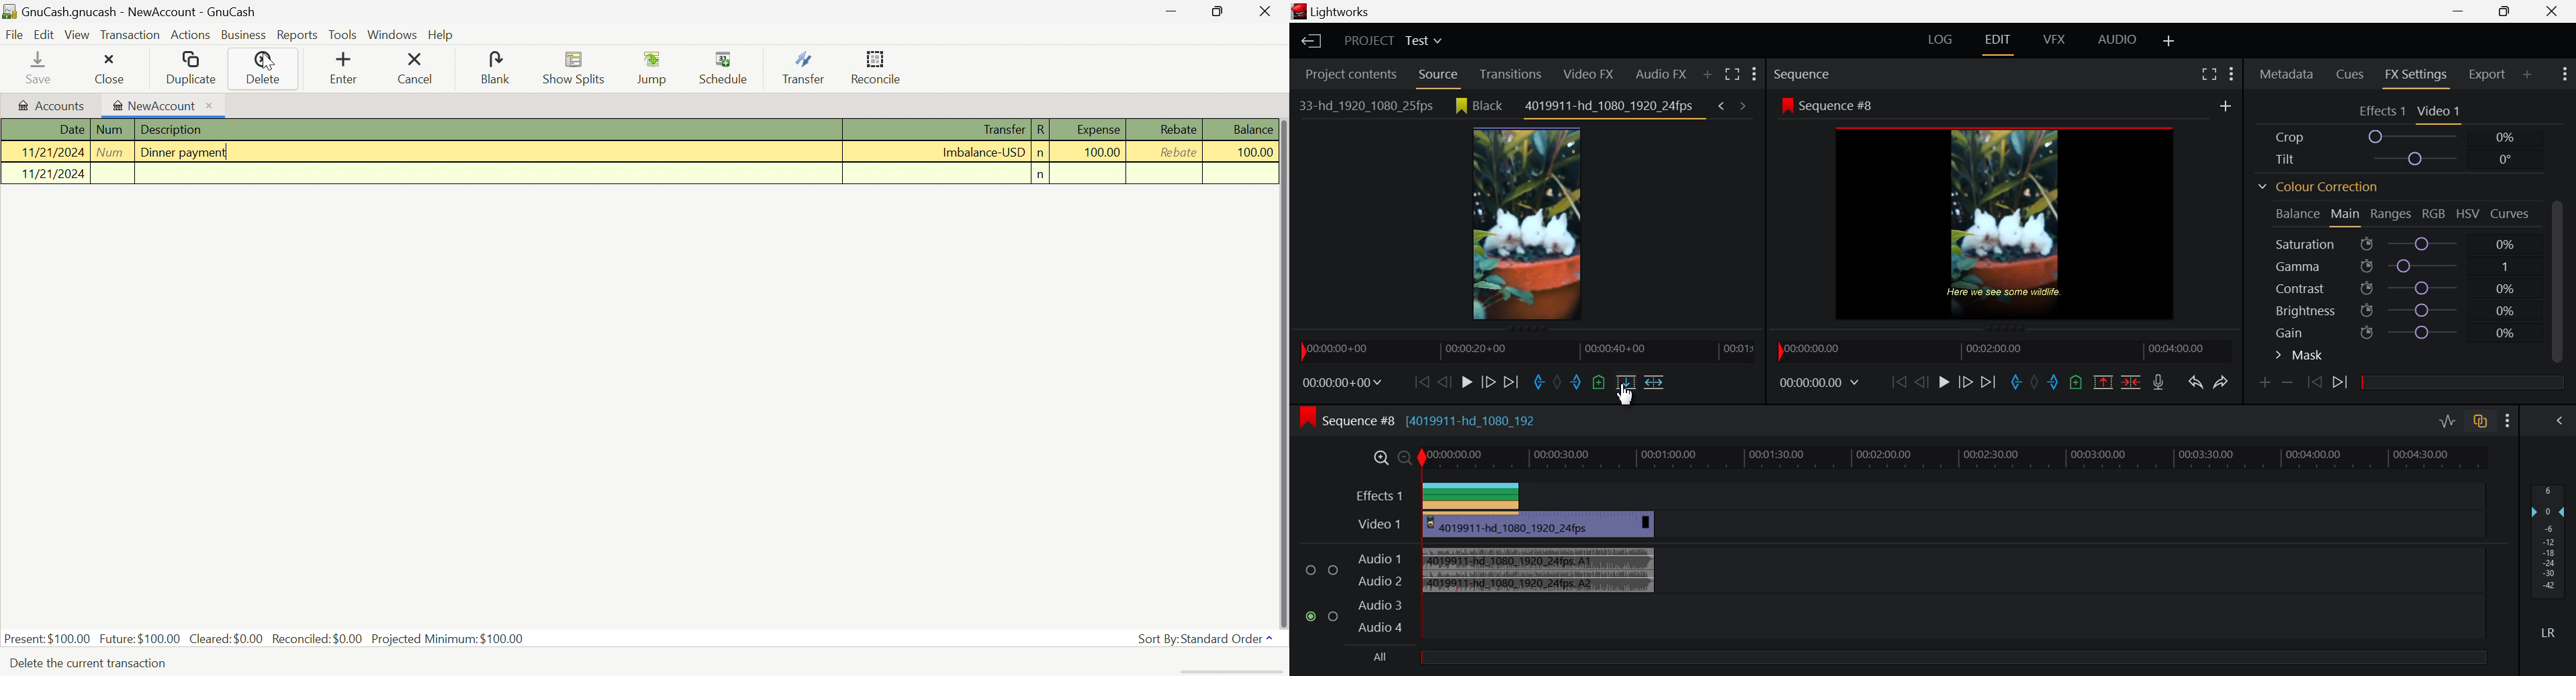 The height and width of the screenshot is (700, 2576). Describe the element at coordinates (1093, 130) in the screenshot. I see `Expense` at that location.